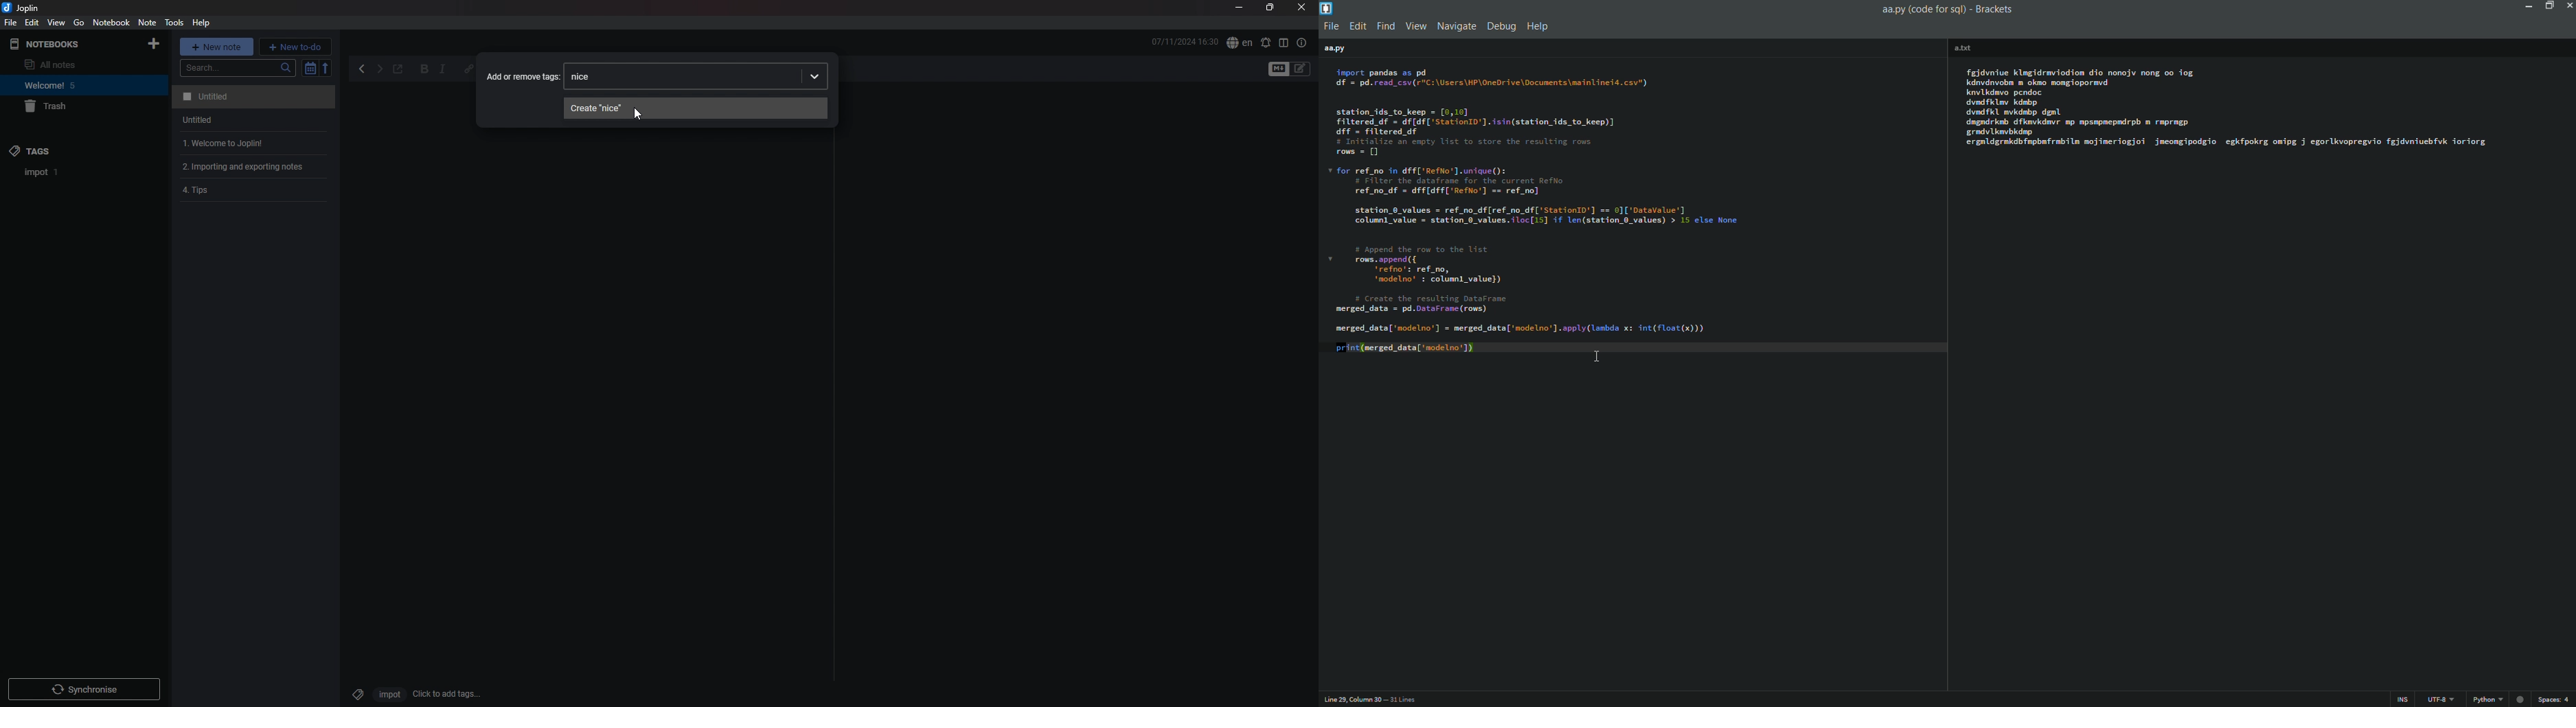  Describe the element at coordinates (696, 108) in the screenshot. I see `create tag` at that location.